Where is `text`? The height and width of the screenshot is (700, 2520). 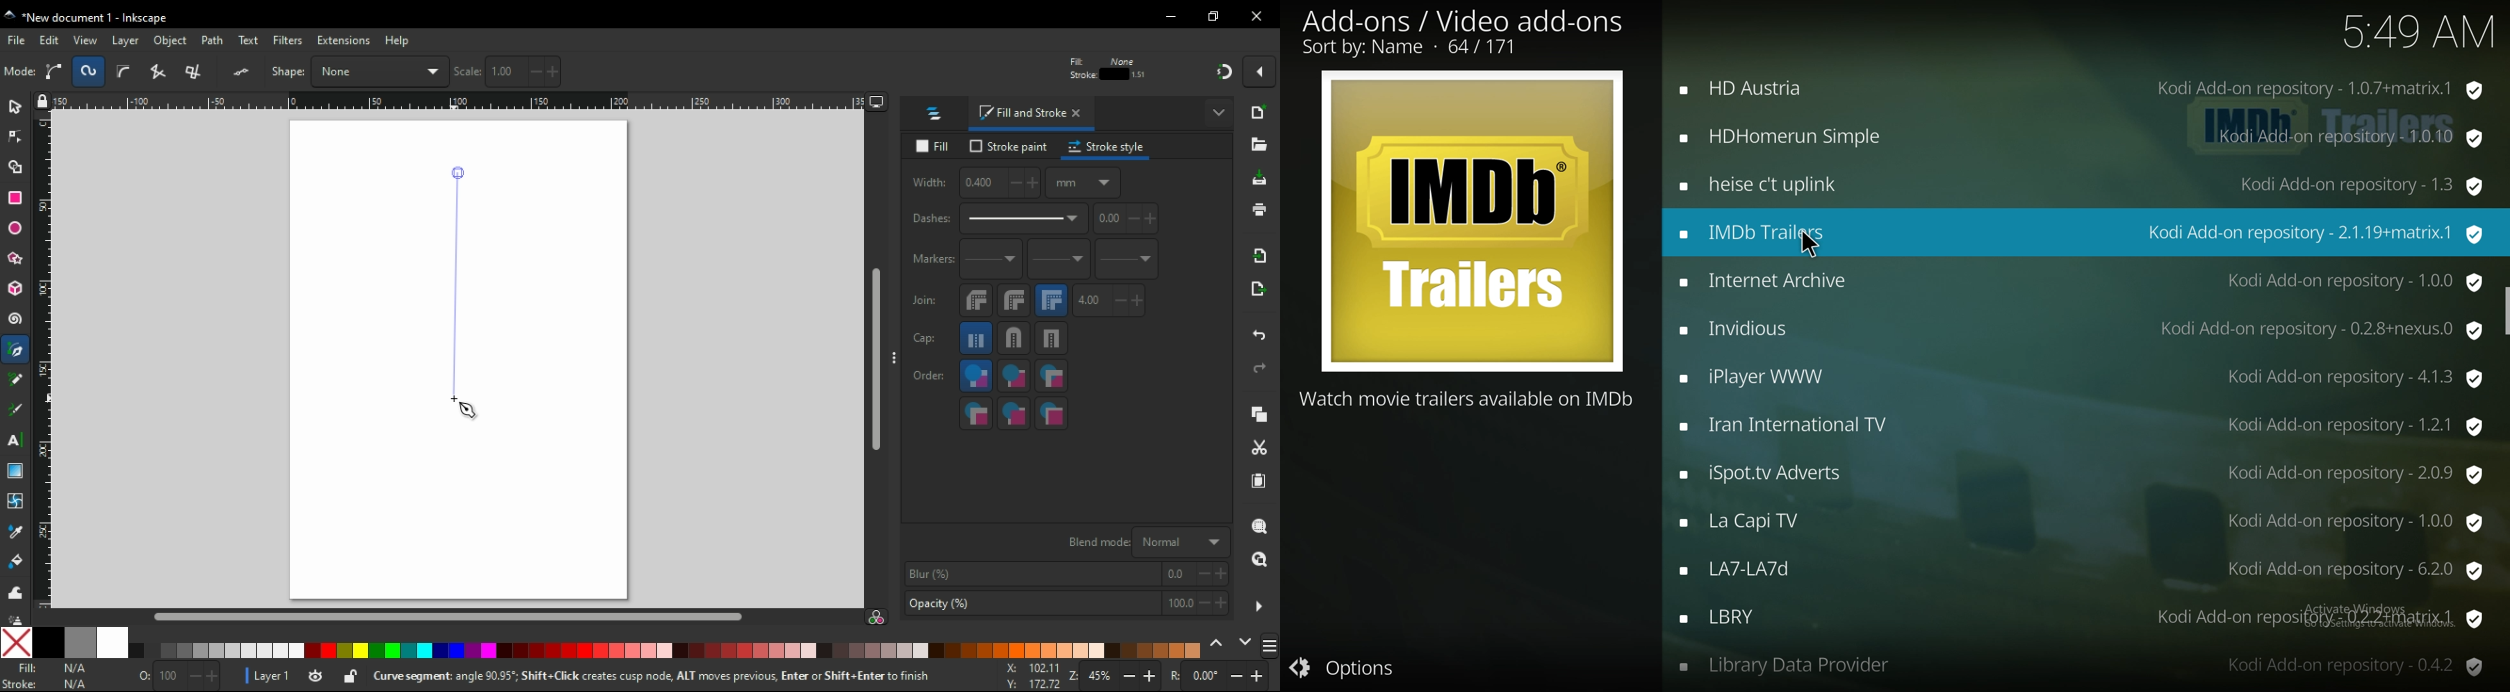
text is located at coordinates (250, 41).